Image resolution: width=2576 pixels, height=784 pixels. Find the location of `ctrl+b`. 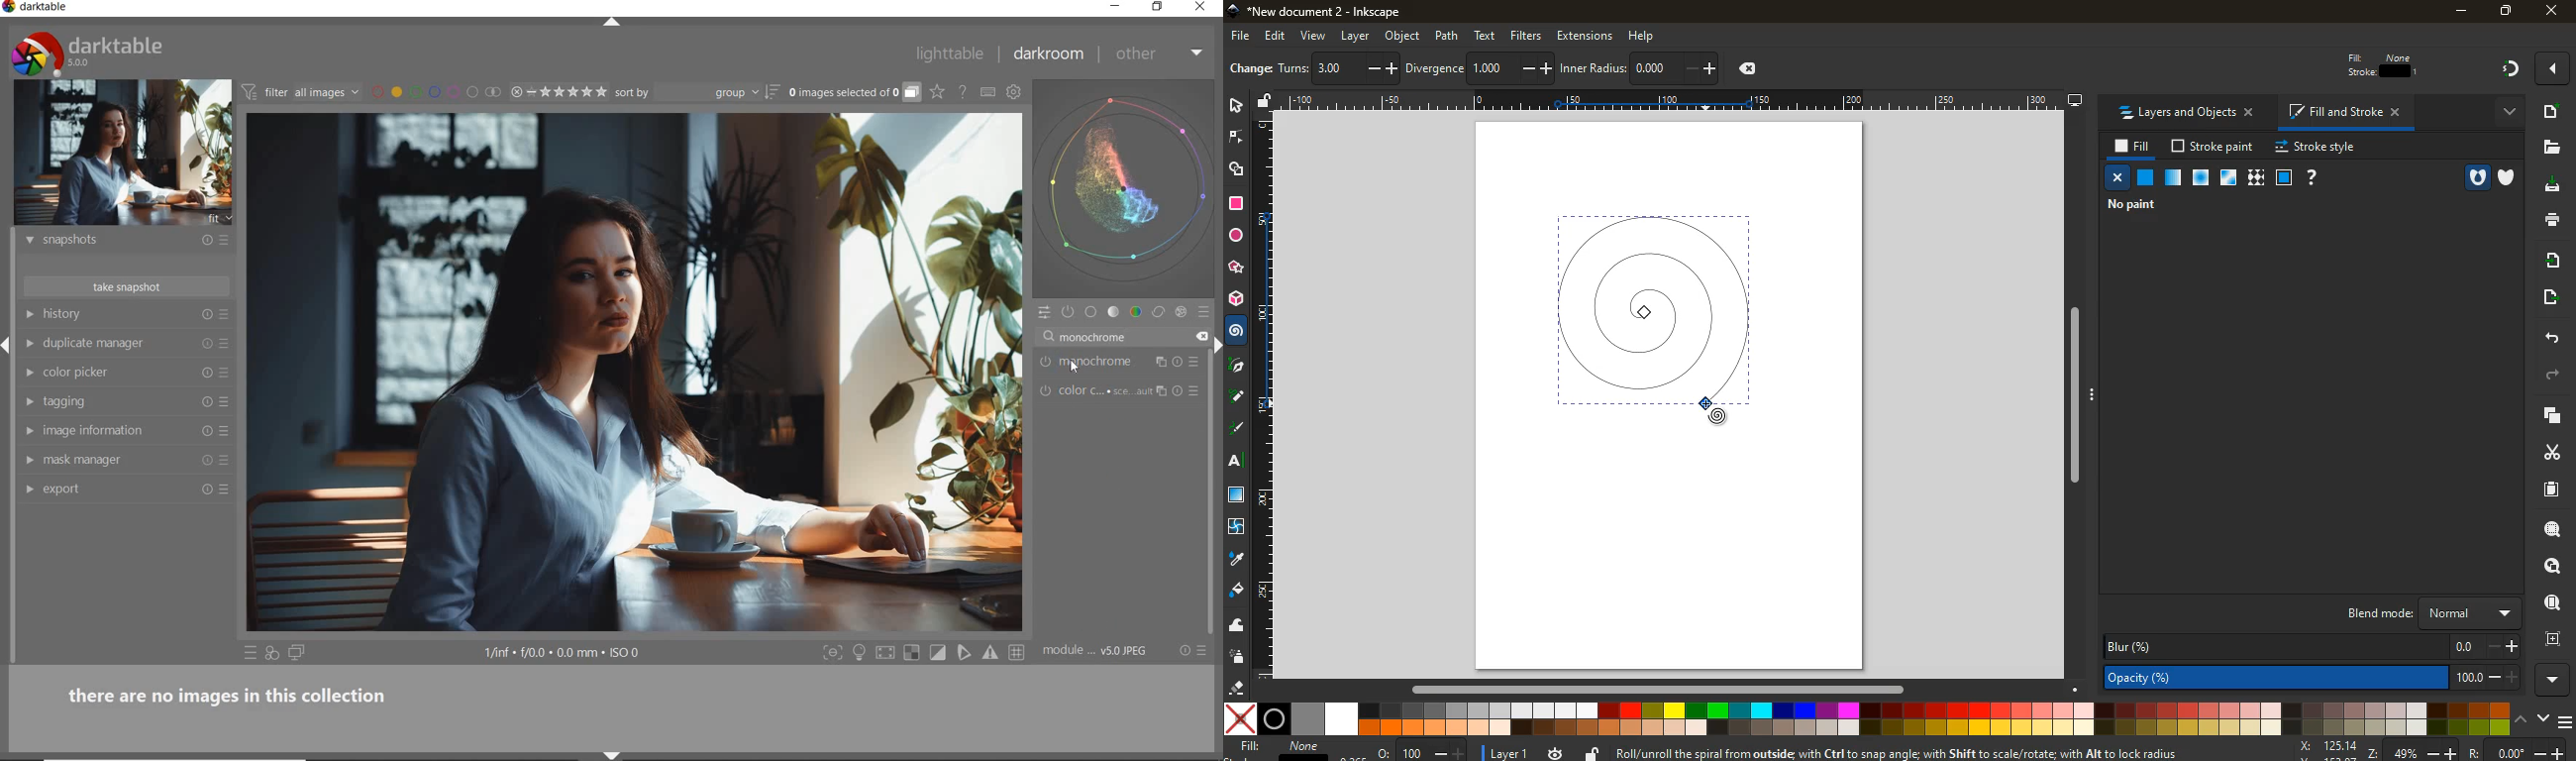

ctrl+b is located at coordinates (861, 652).